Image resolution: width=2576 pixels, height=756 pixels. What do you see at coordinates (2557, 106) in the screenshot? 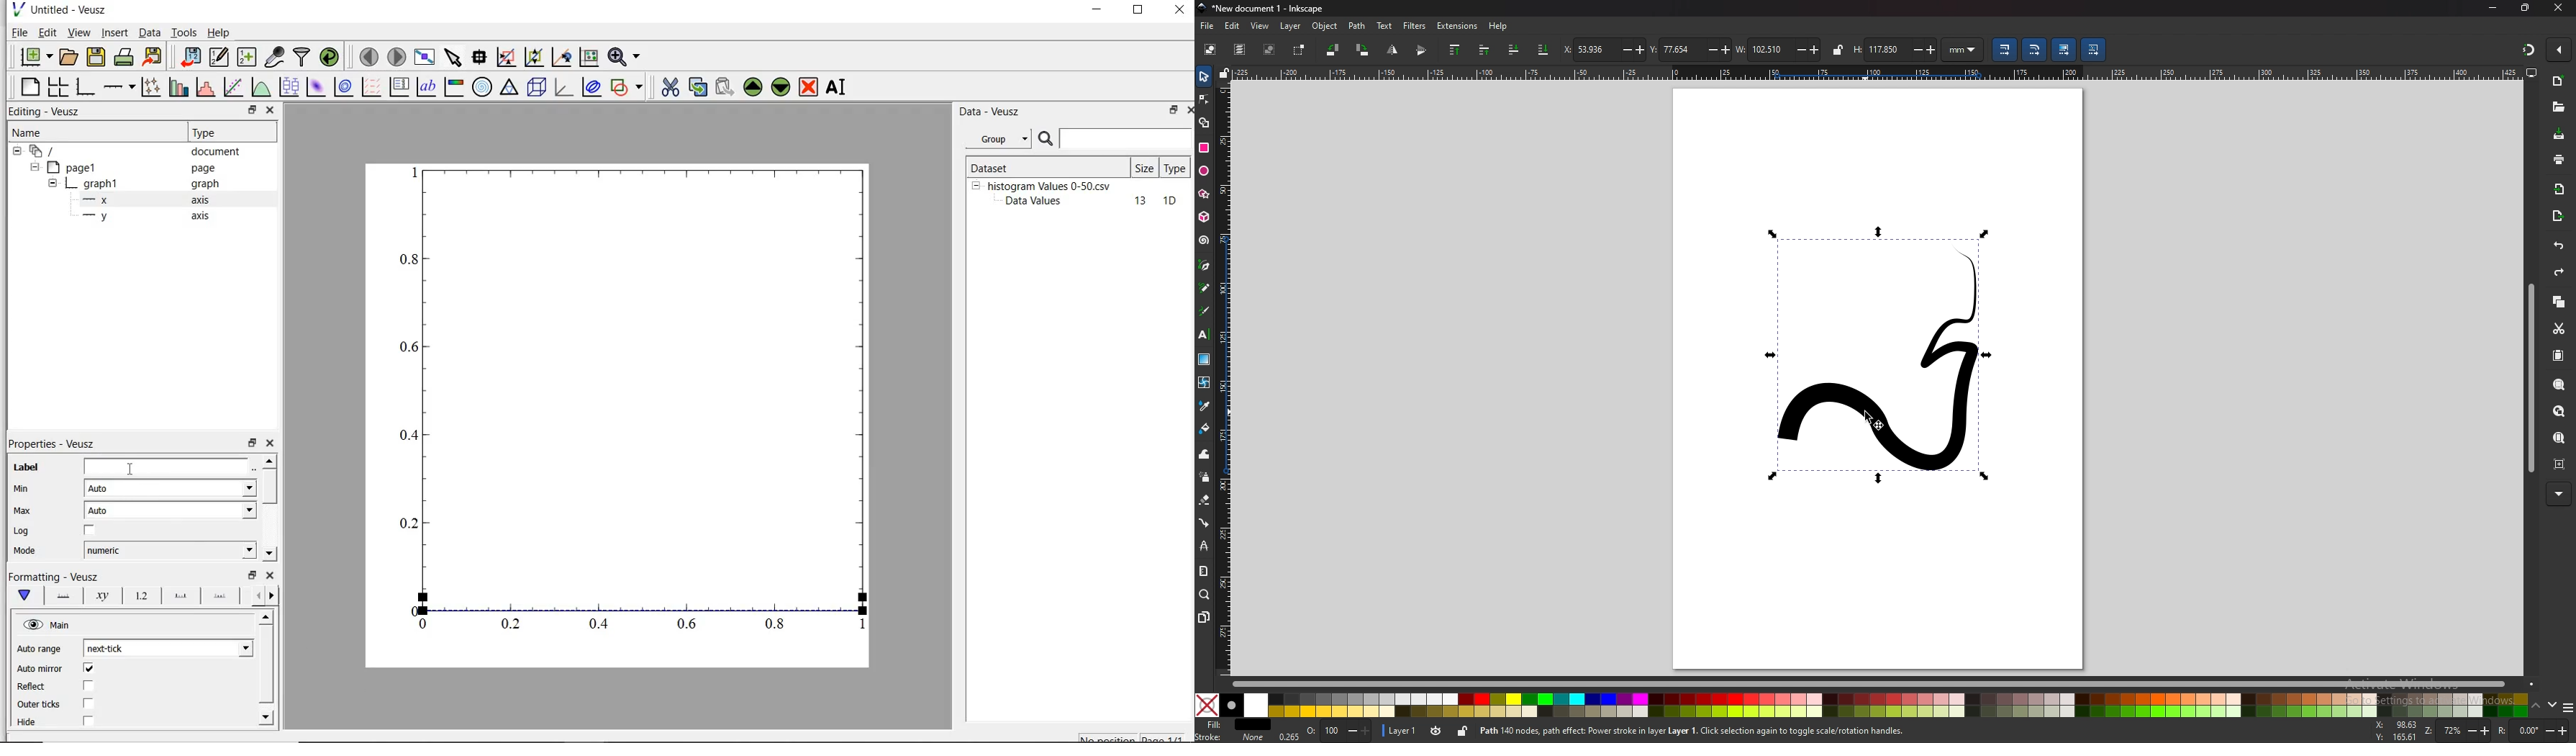
I see `open` at bounding box center [2557, 106].